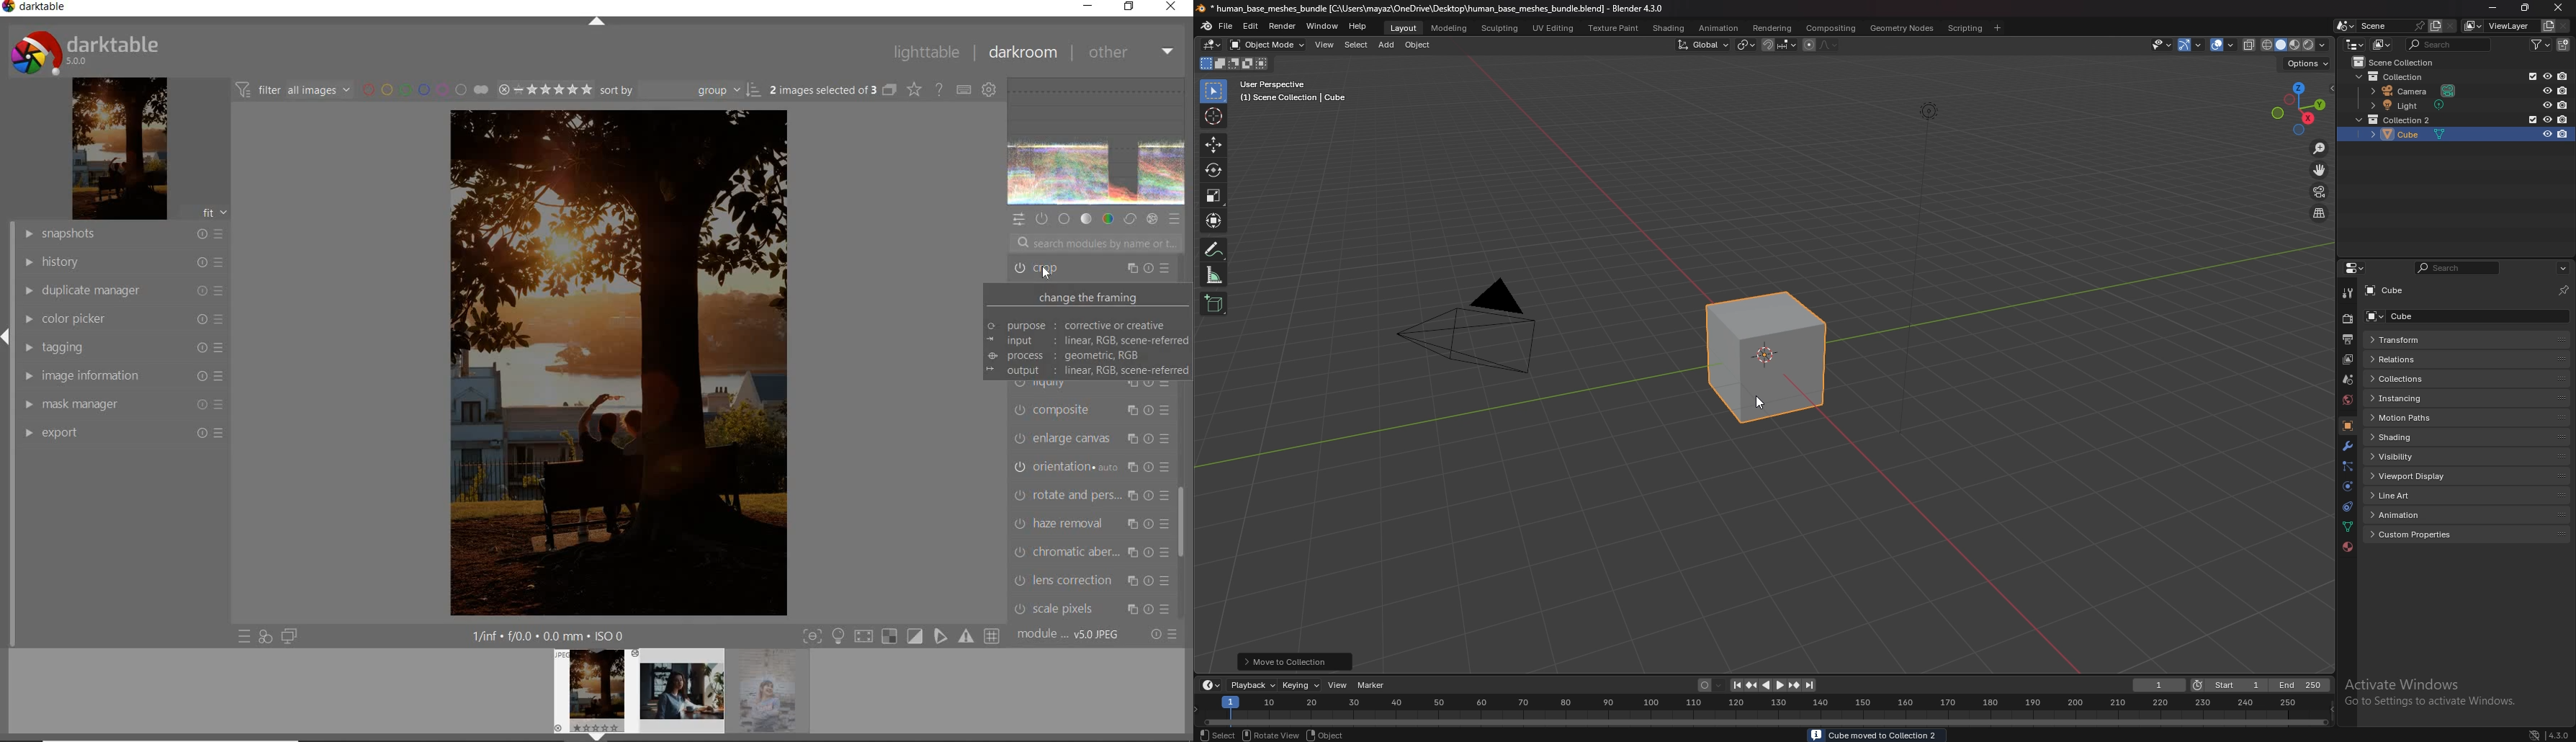 The width and height of the screenshot is (2576, 756). What do you see at coordinates (2414, 133) in the screenshot?
I see `cube` at bounding box center [2414, 133].